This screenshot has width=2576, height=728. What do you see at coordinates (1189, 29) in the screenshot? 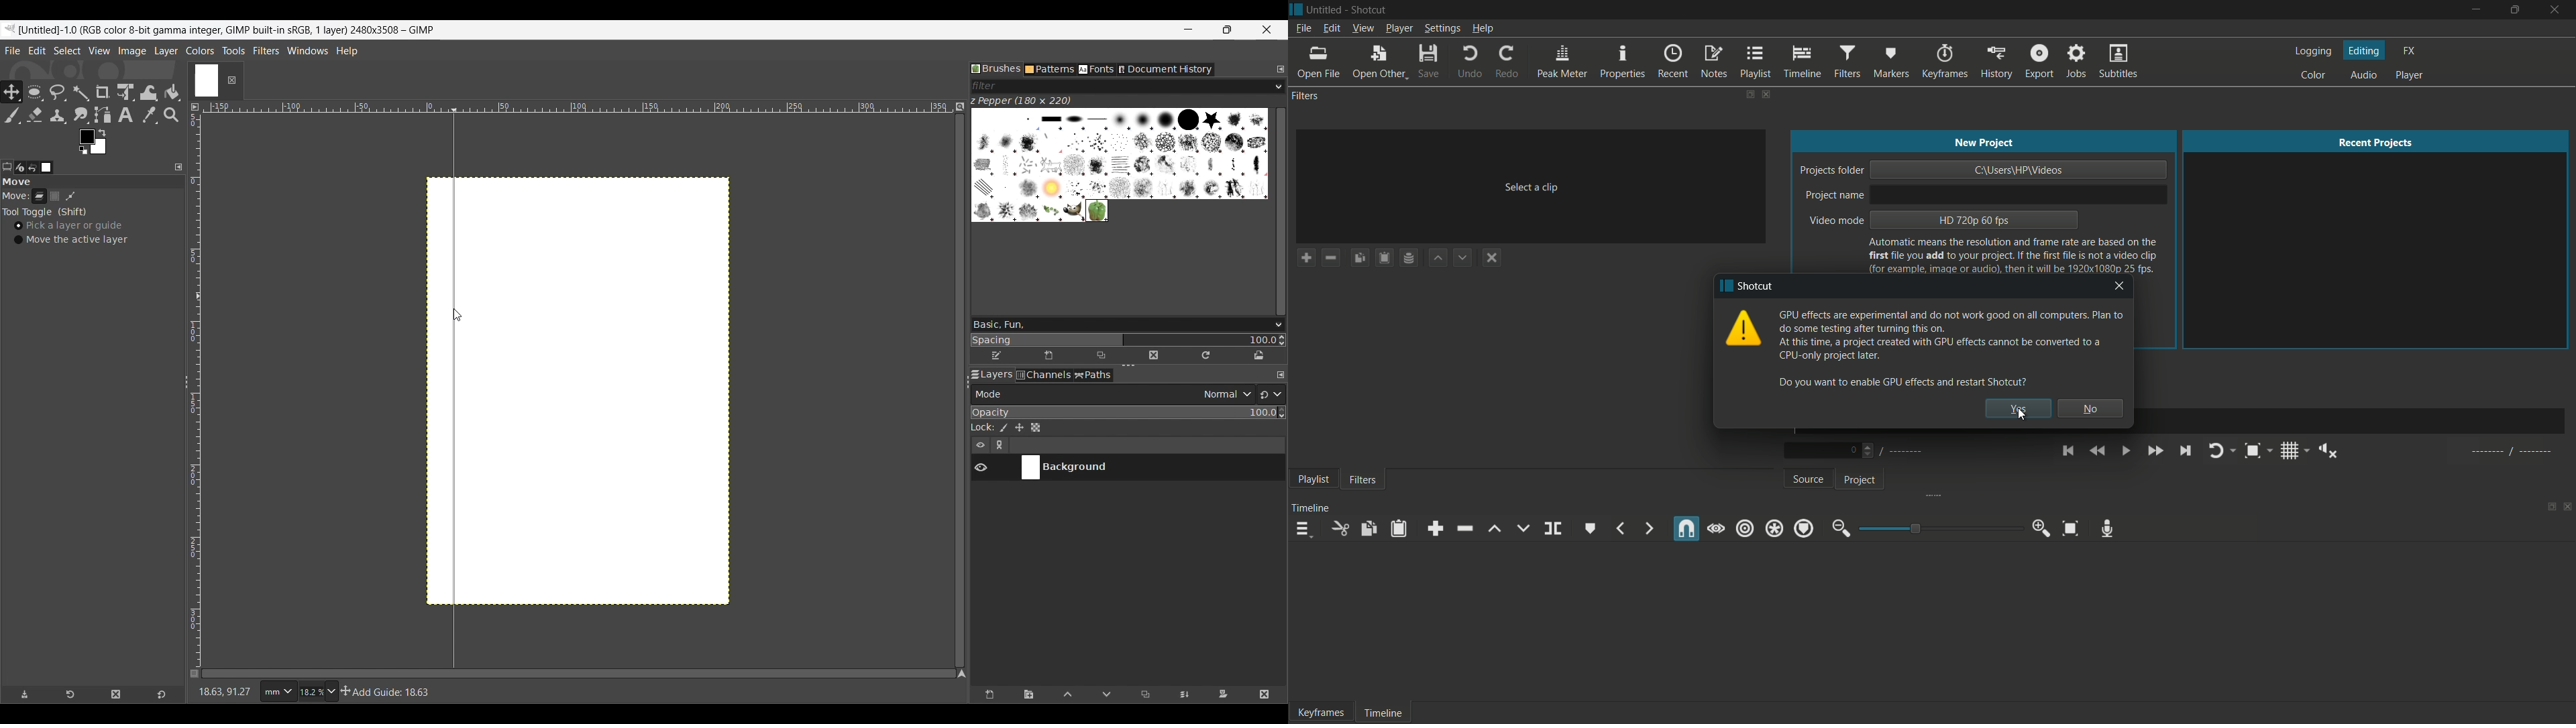
I see `Minimize ` at bounding box center [1189, 29].